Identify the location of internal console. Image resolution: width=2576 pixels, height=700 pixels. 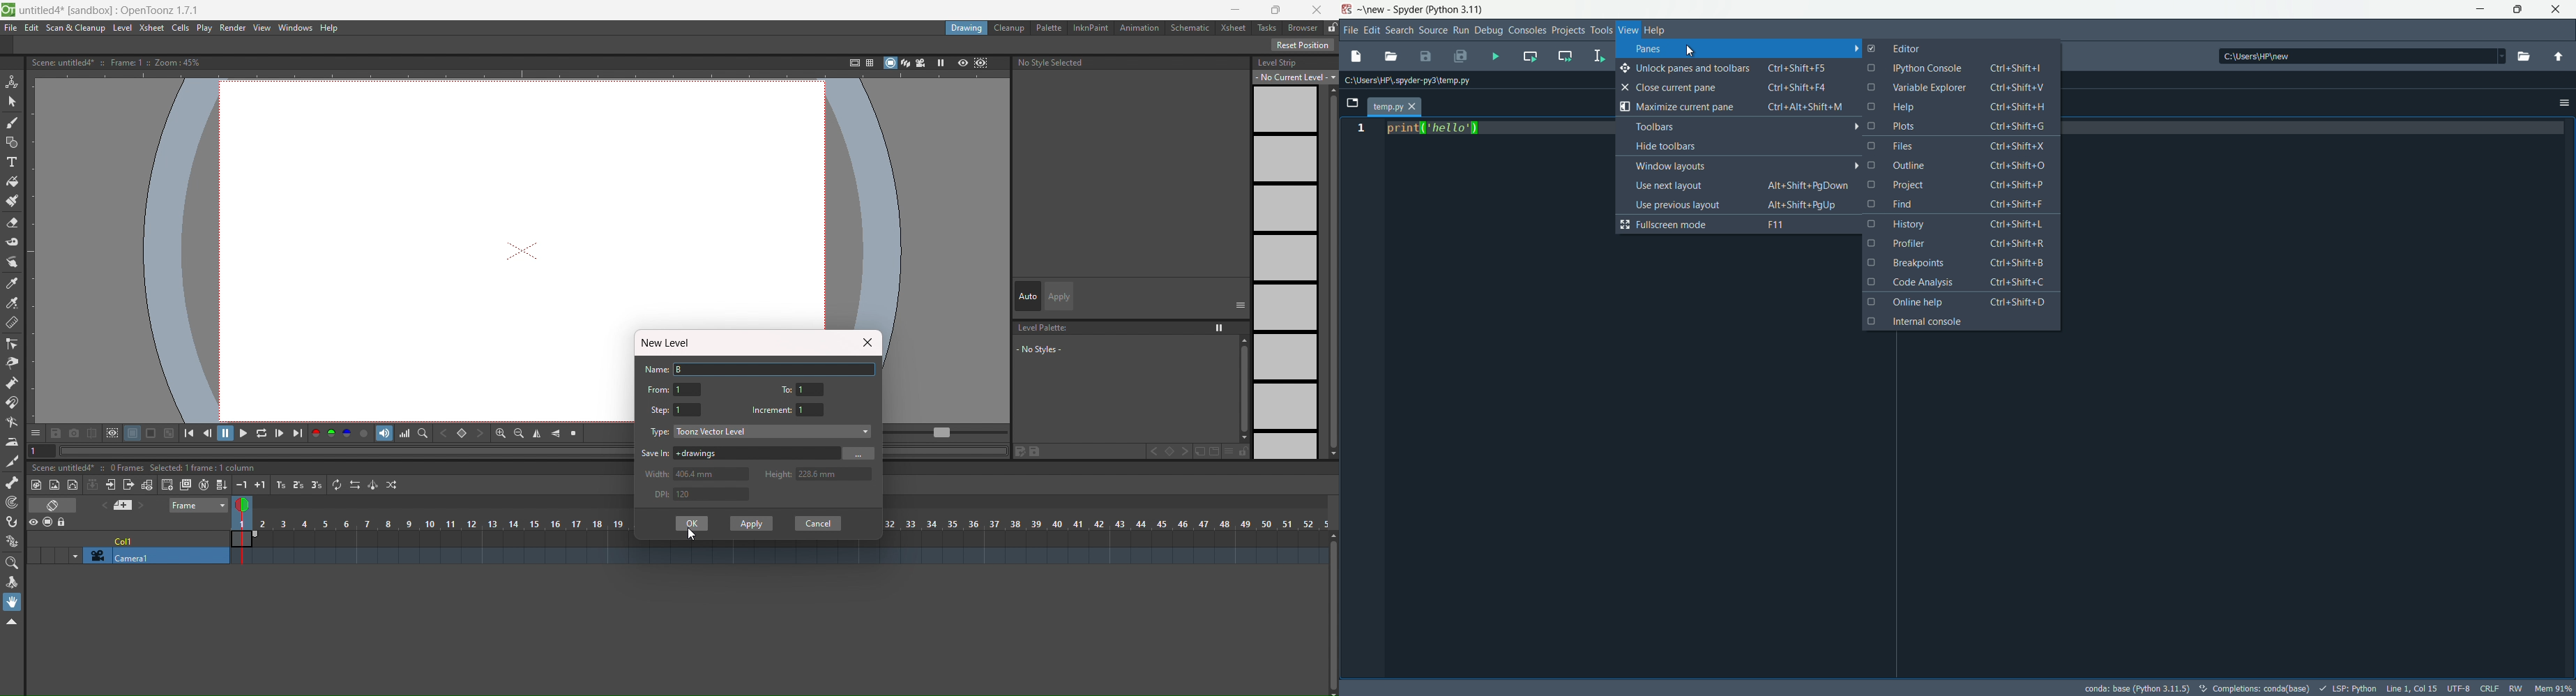
(1960, 321).